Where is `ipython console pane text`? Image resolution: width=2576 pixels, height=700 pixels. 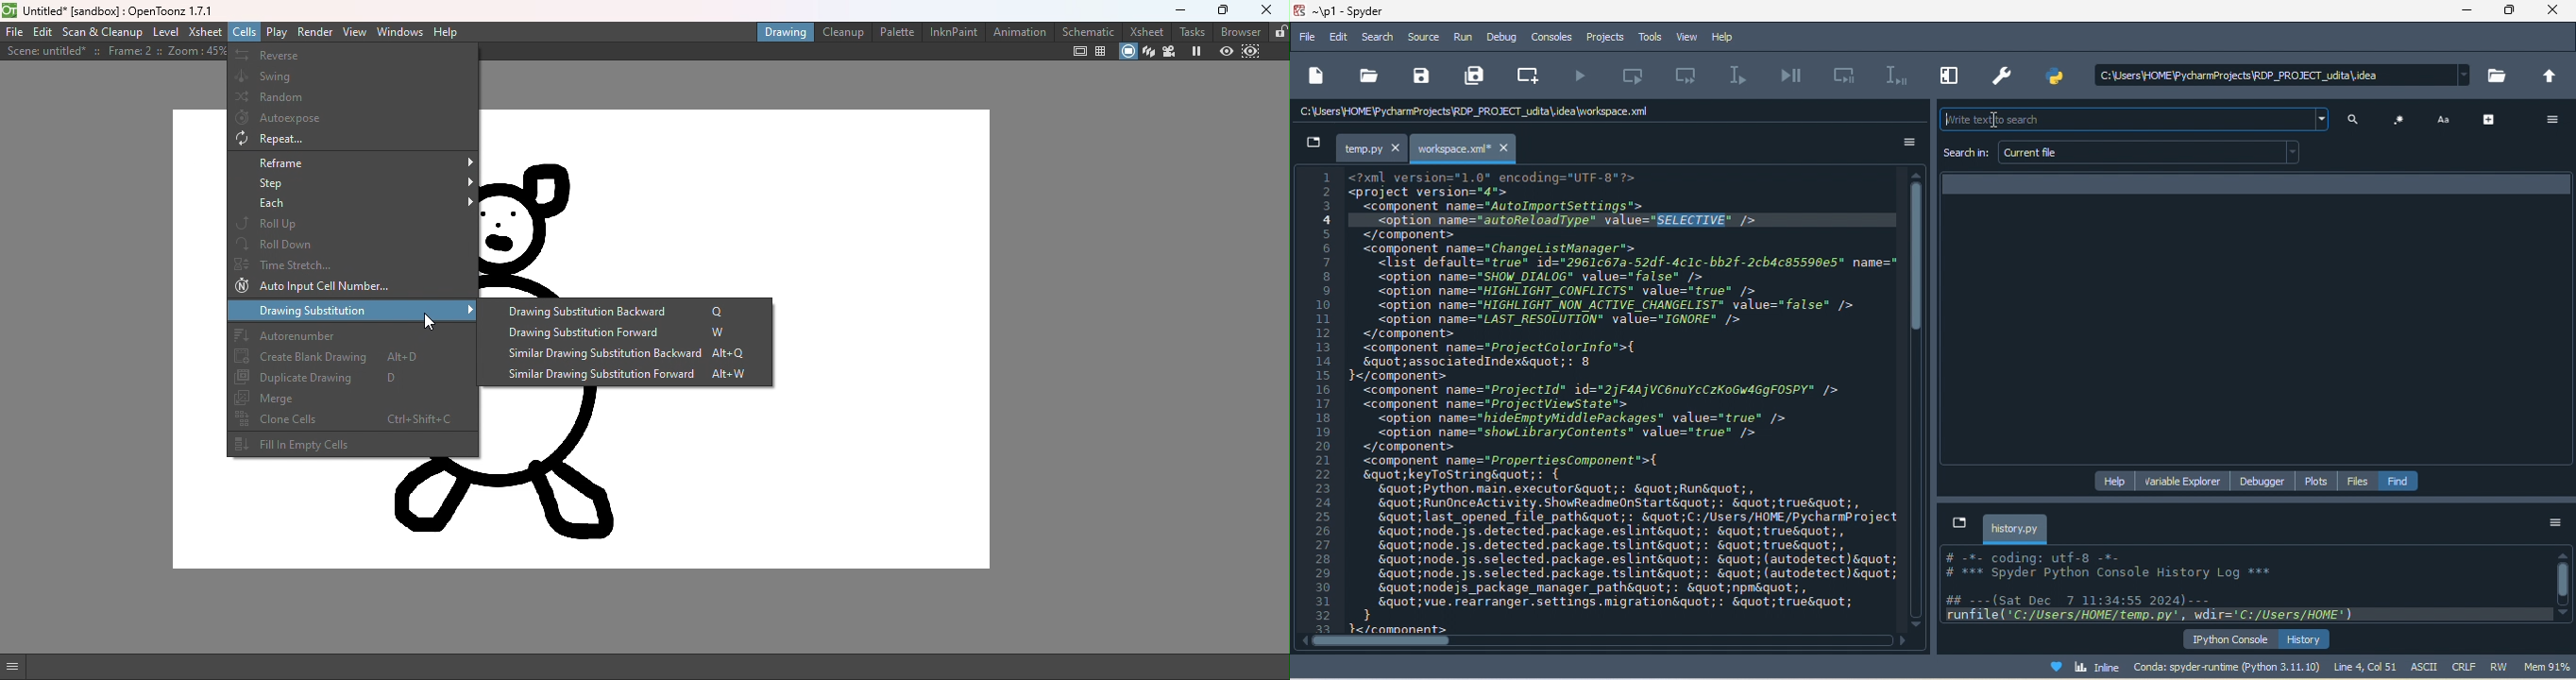
ipython console pane text is located at coordinates (2245, 587).